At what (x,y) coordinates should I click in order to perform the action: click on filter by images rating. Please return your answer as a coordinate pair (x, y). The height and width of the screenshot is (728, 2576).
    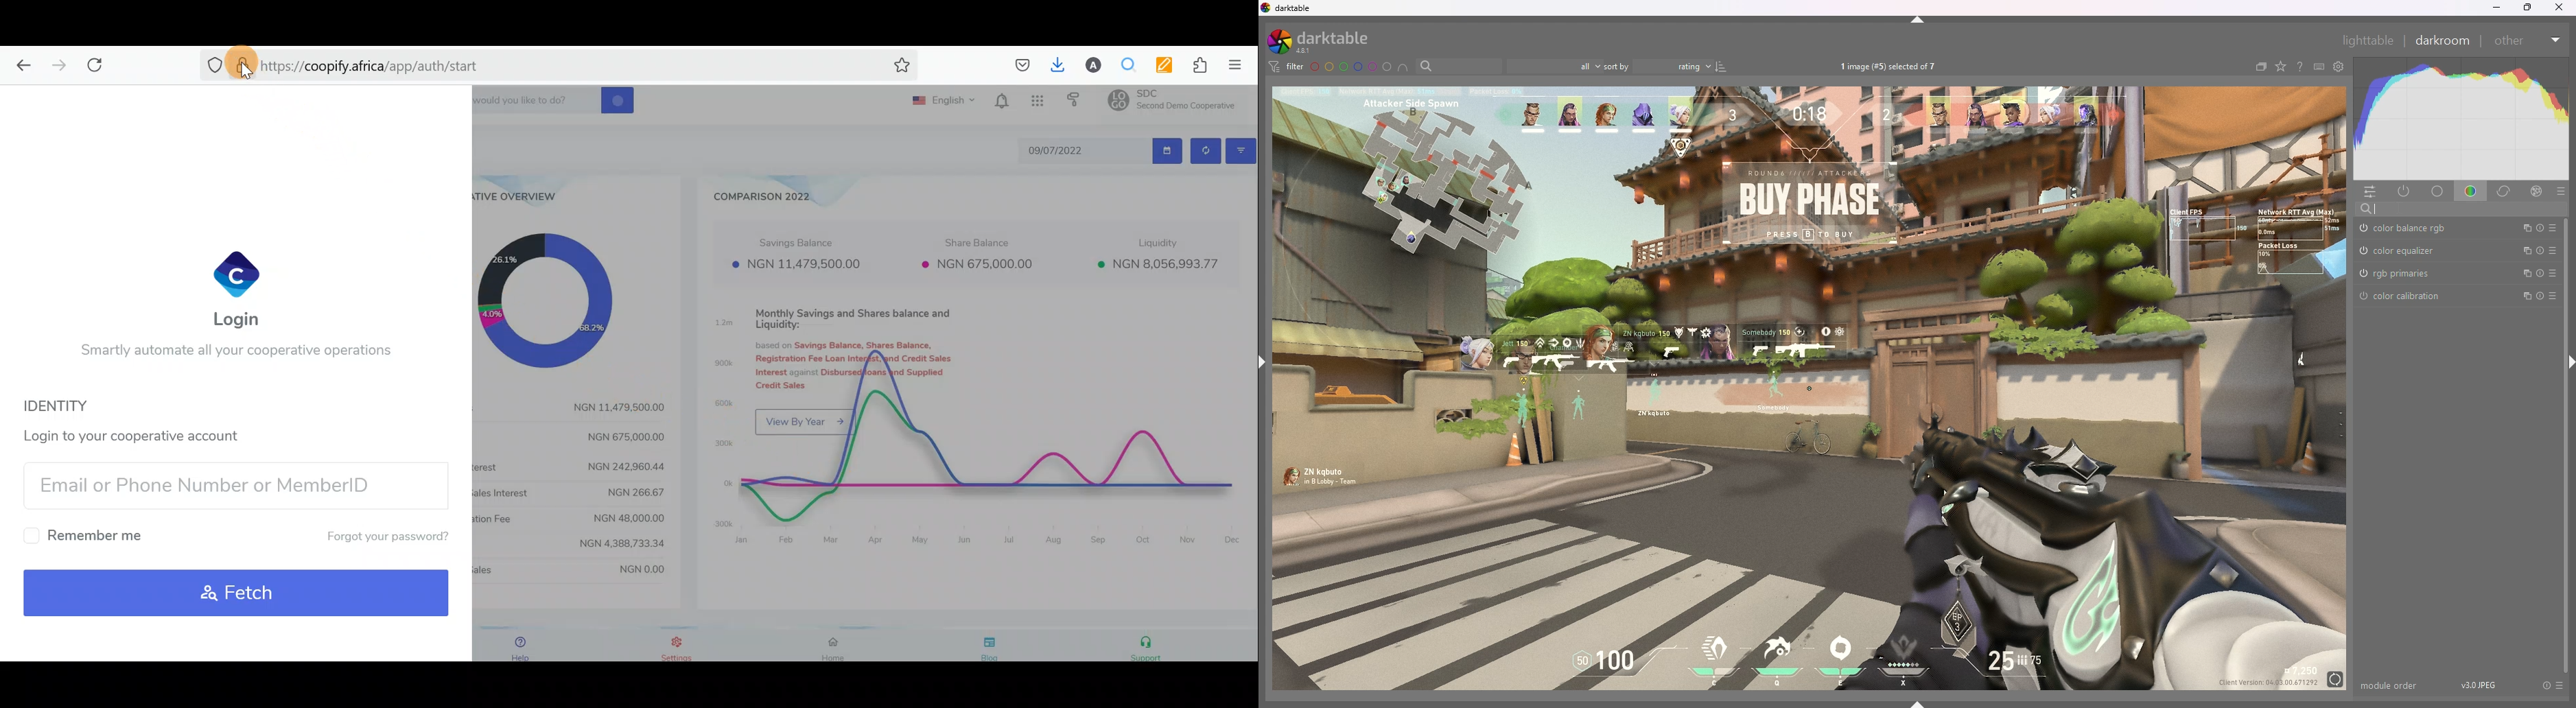
    Looking at the image, I should click on (1554, 65).